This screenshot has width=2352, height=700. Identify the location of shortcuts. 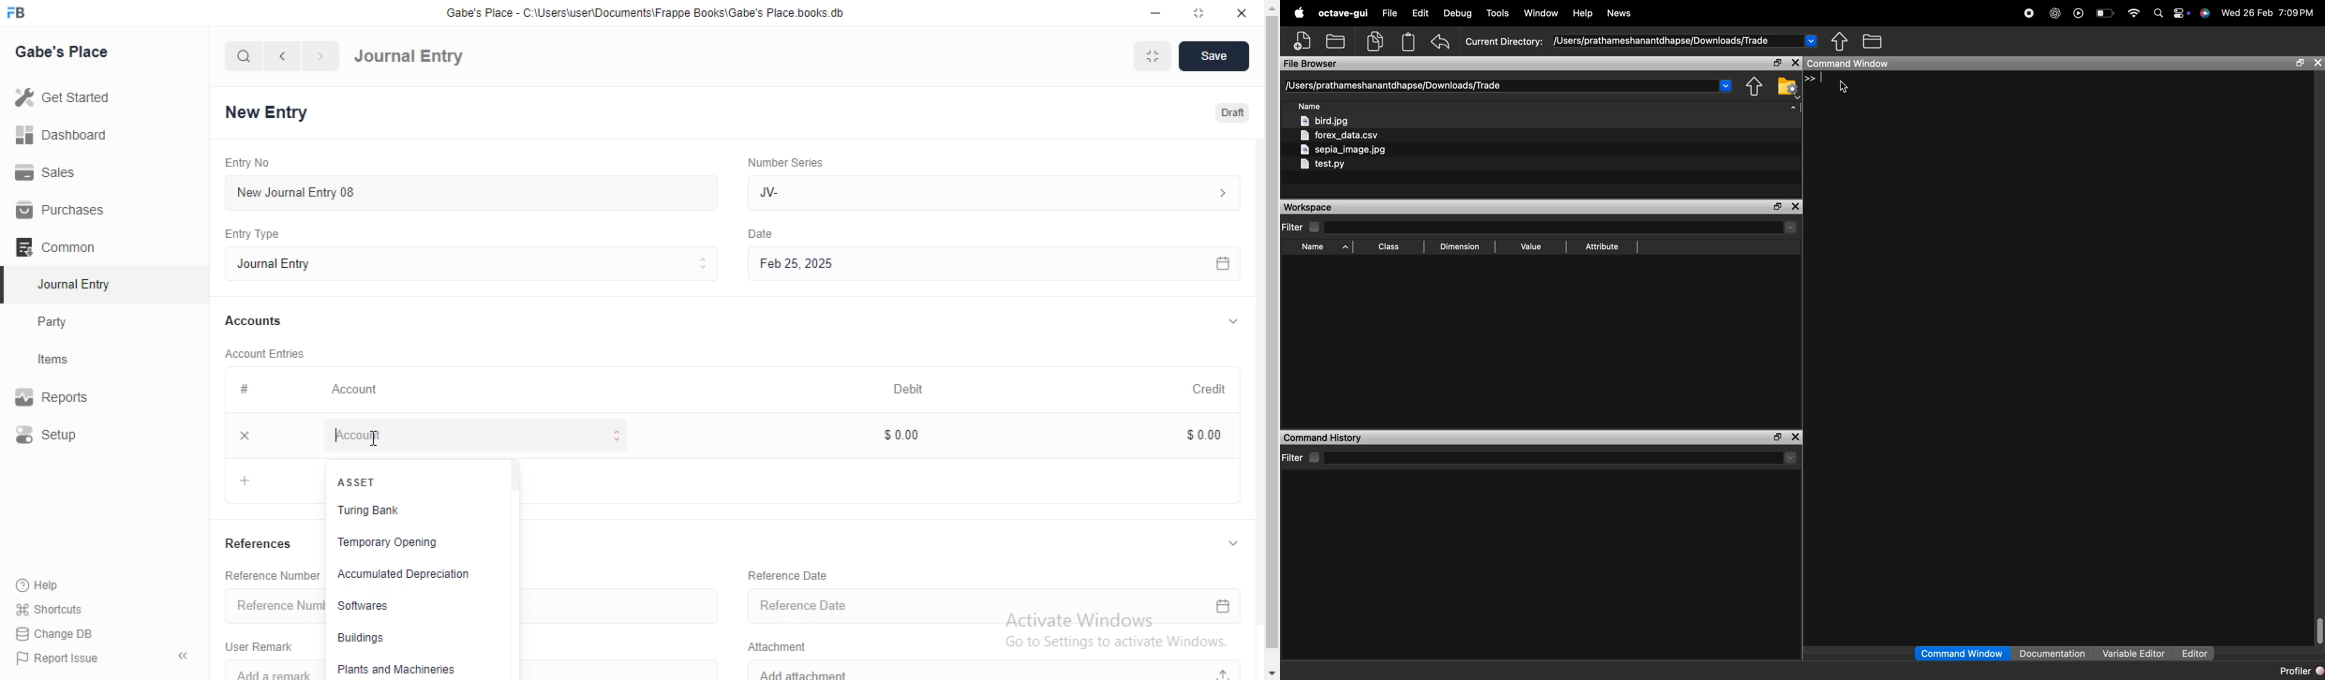
(62, 608).